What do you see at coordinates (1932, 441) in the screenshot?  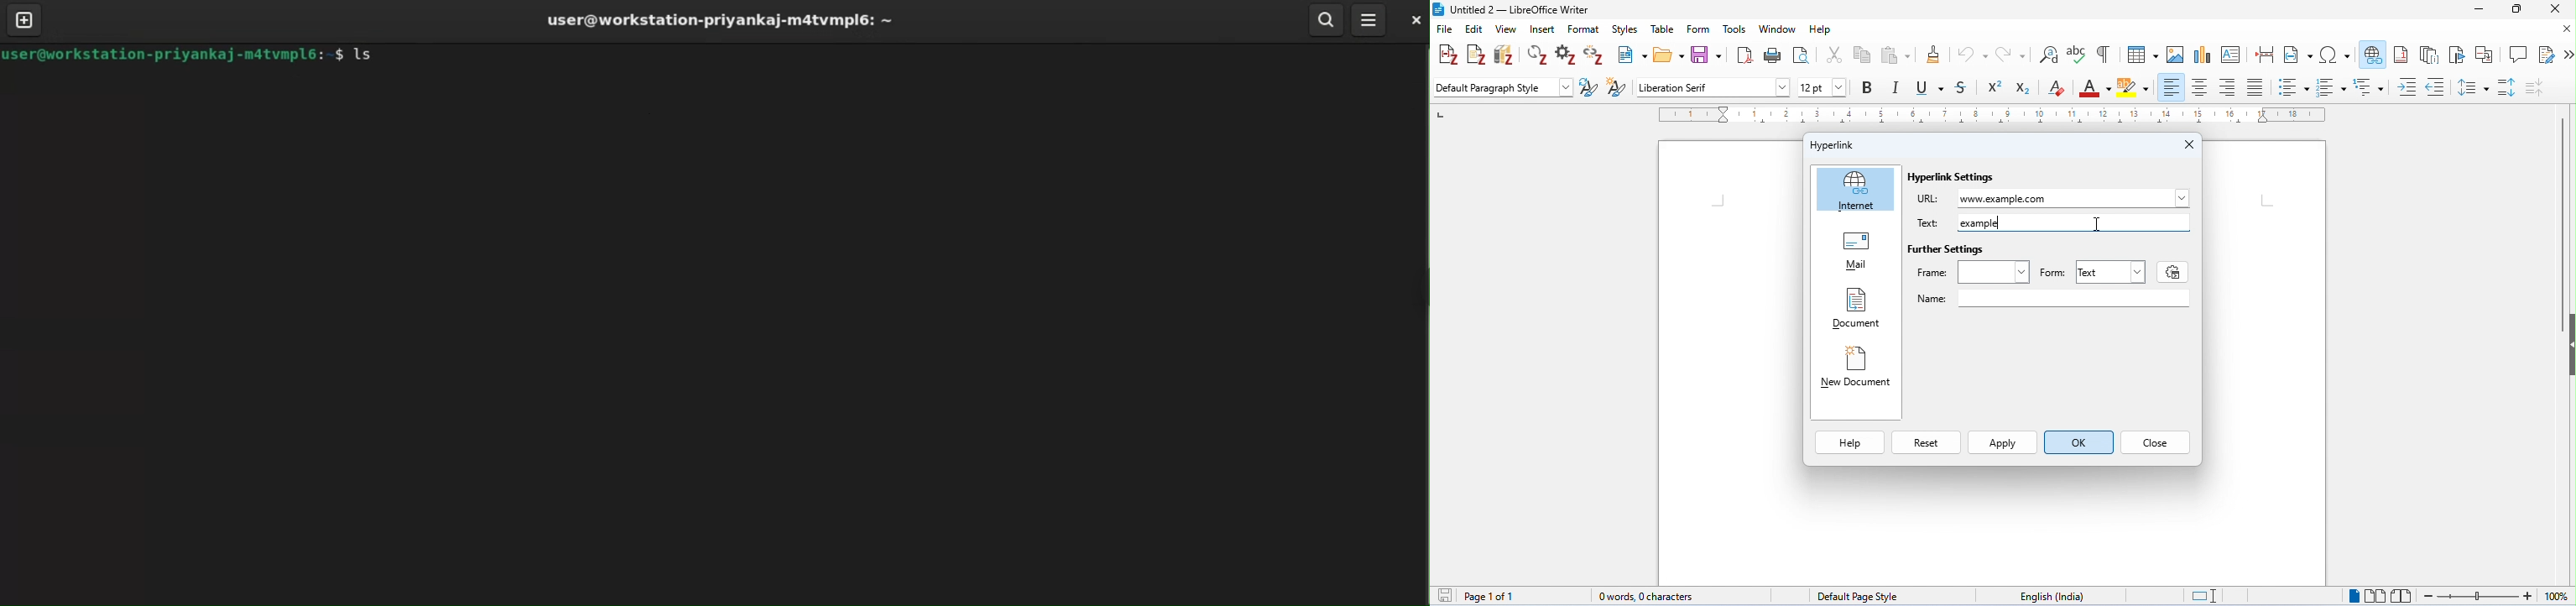 I see `Reset` at bounding box center [1932, 441].